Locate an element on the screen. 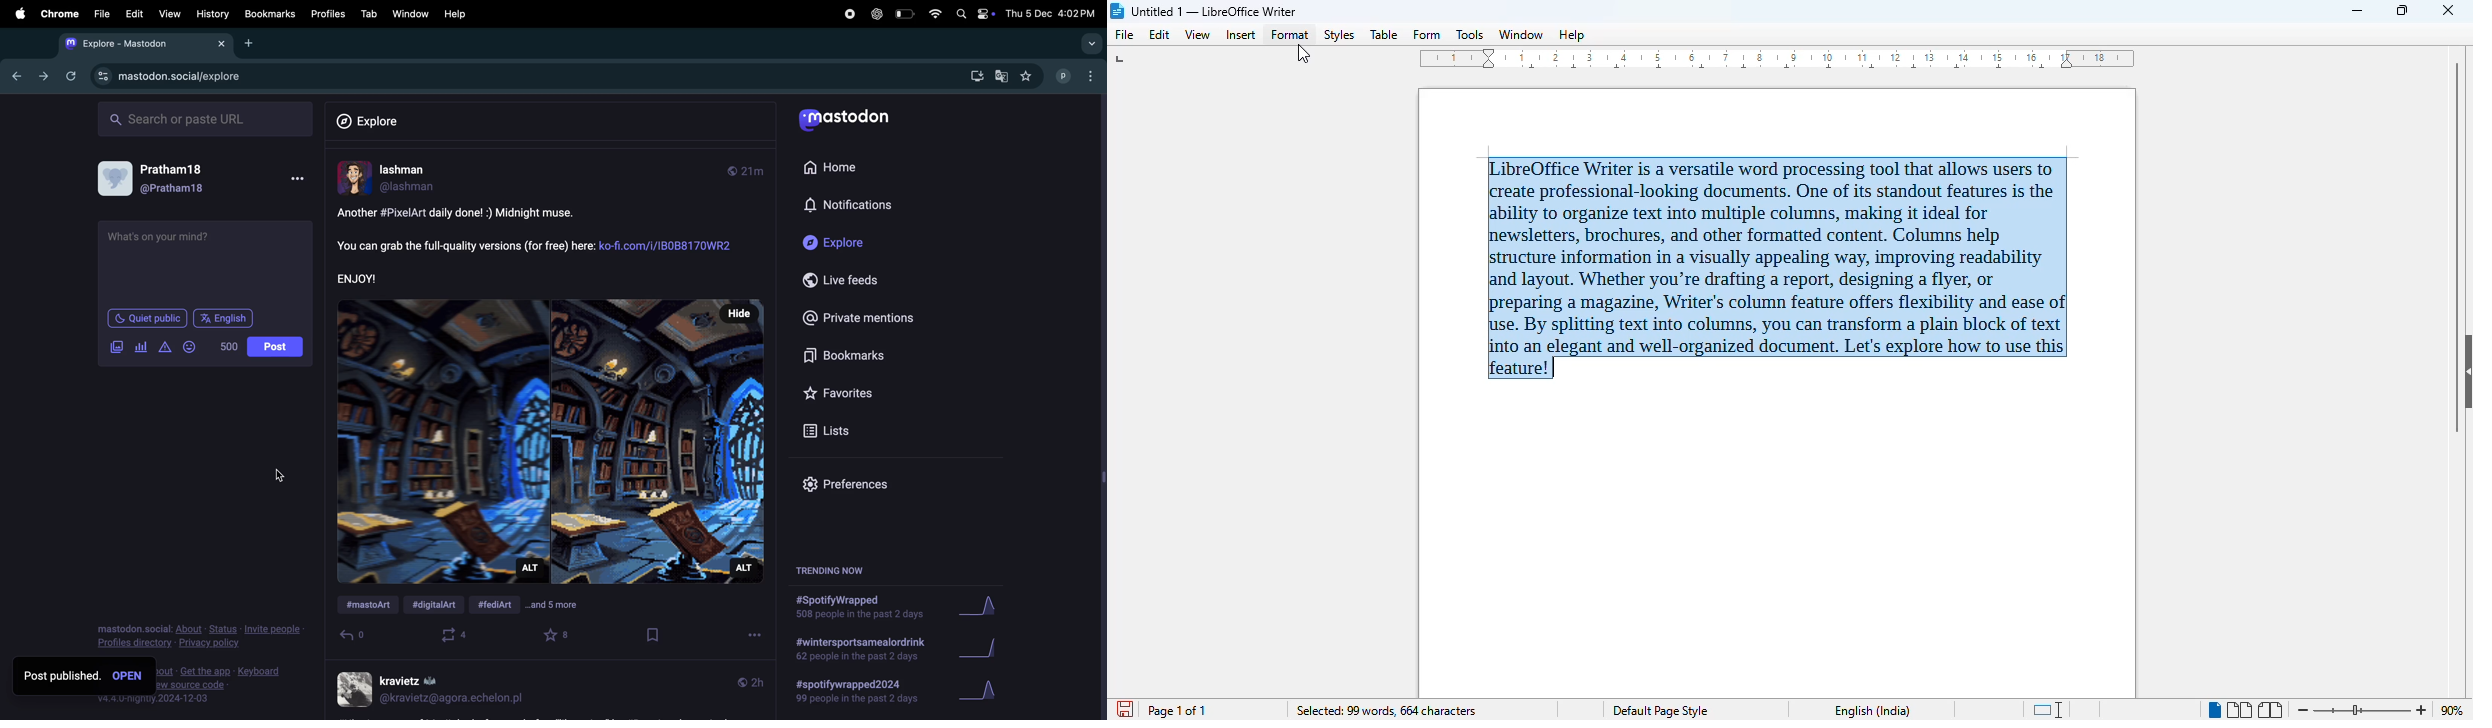  book view is located at coordinates (2272, 710).